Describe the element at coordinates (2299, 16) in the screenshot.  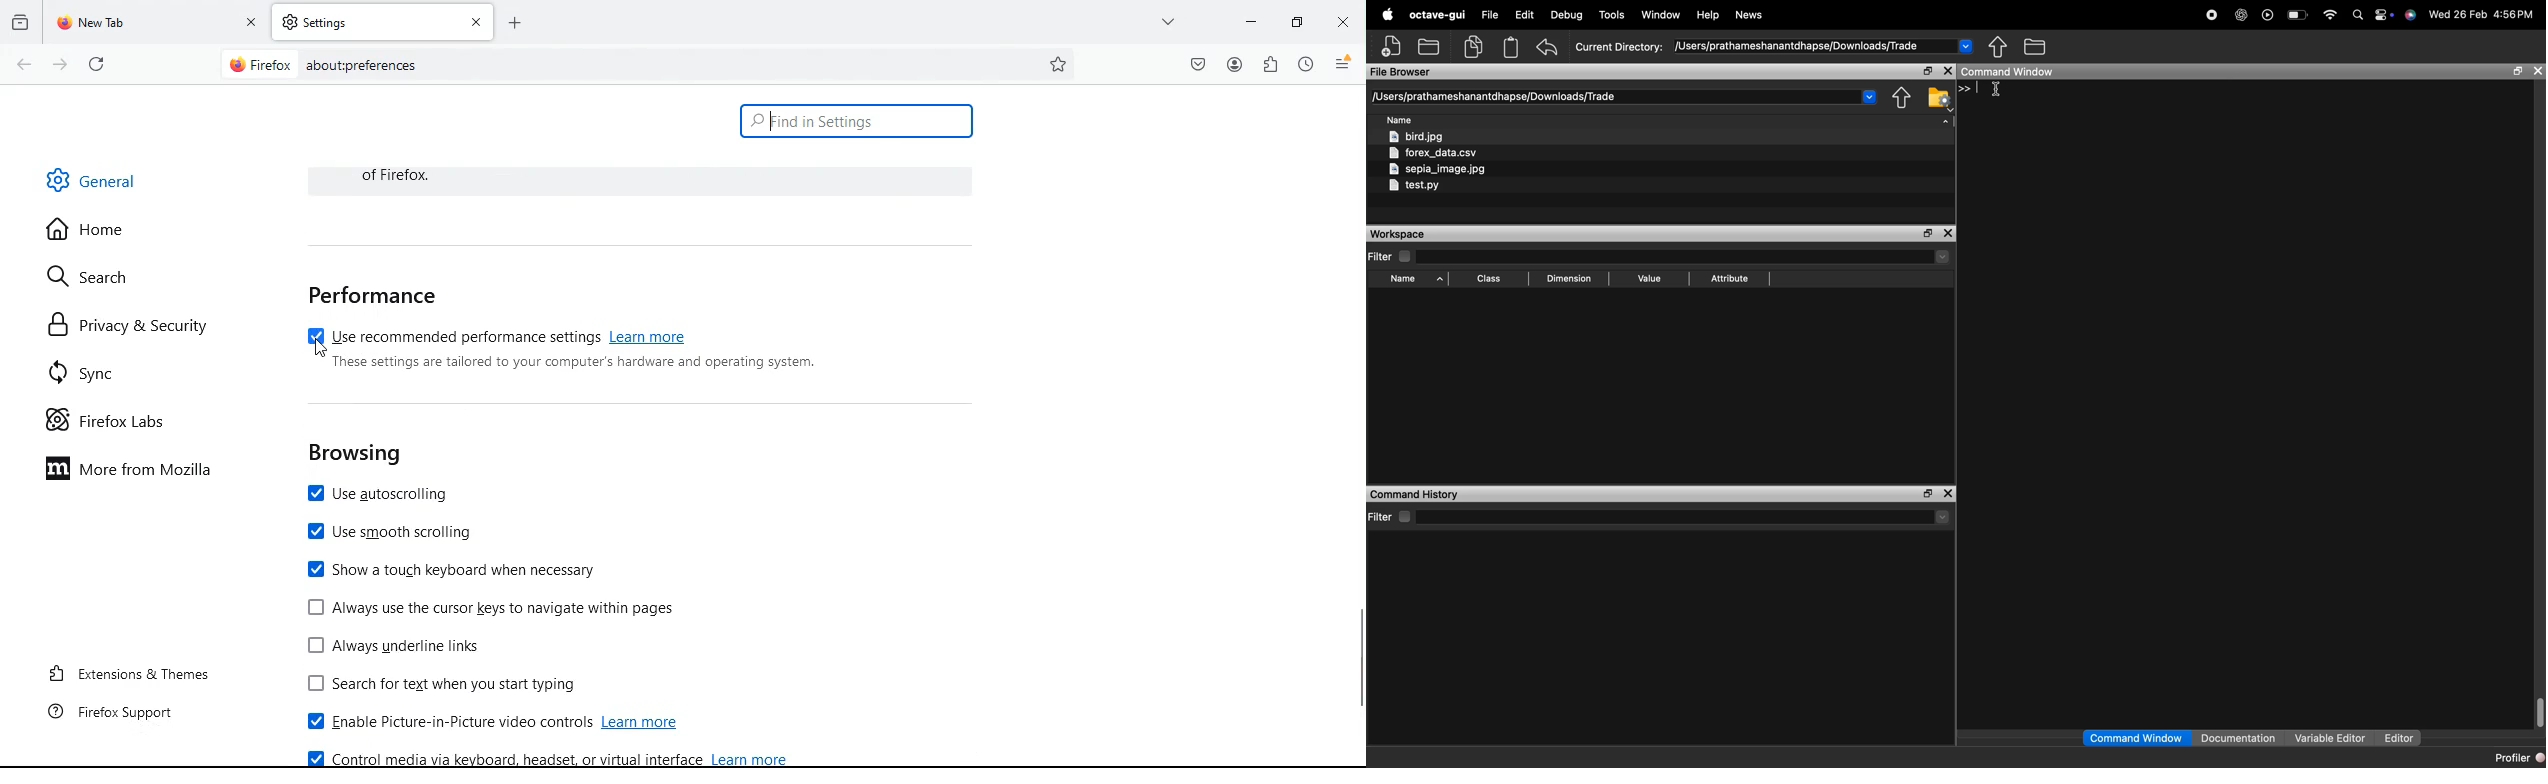
I see `Battery` at that location.